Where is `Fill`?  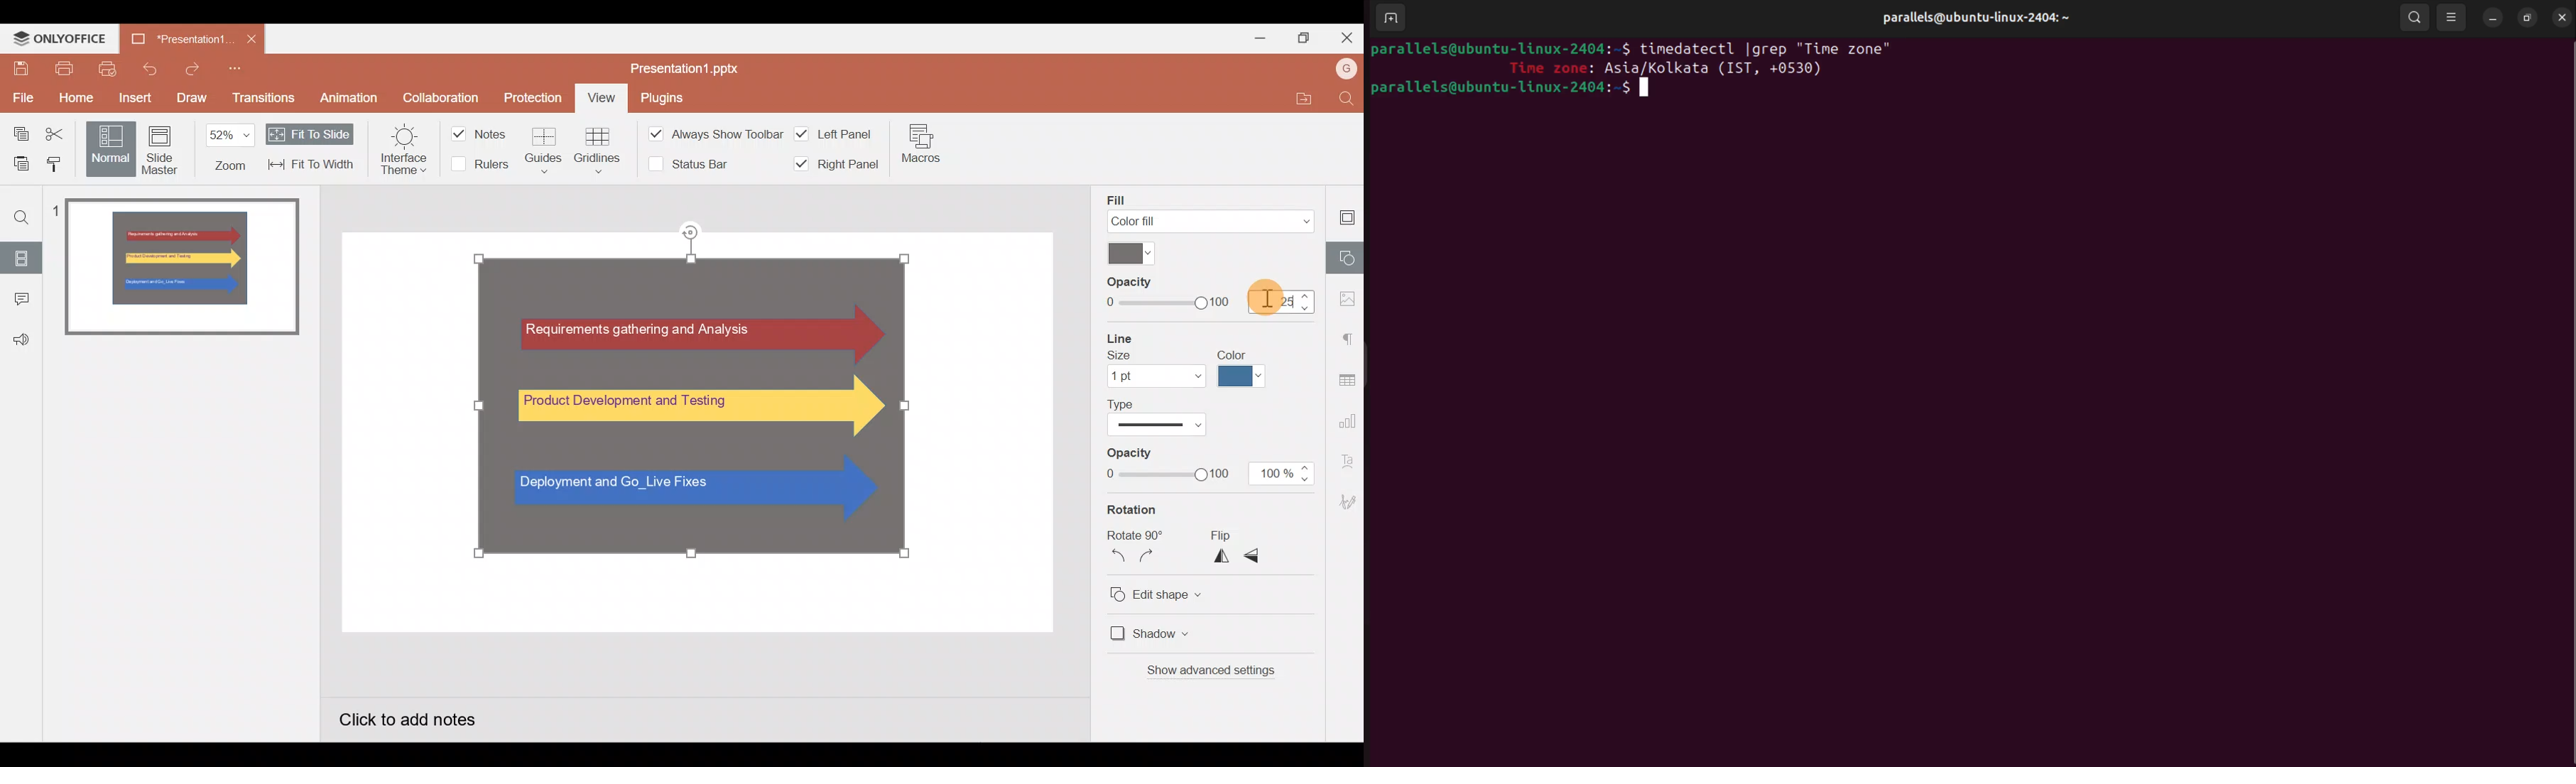 Fill is located at coordinates (1211, 208).